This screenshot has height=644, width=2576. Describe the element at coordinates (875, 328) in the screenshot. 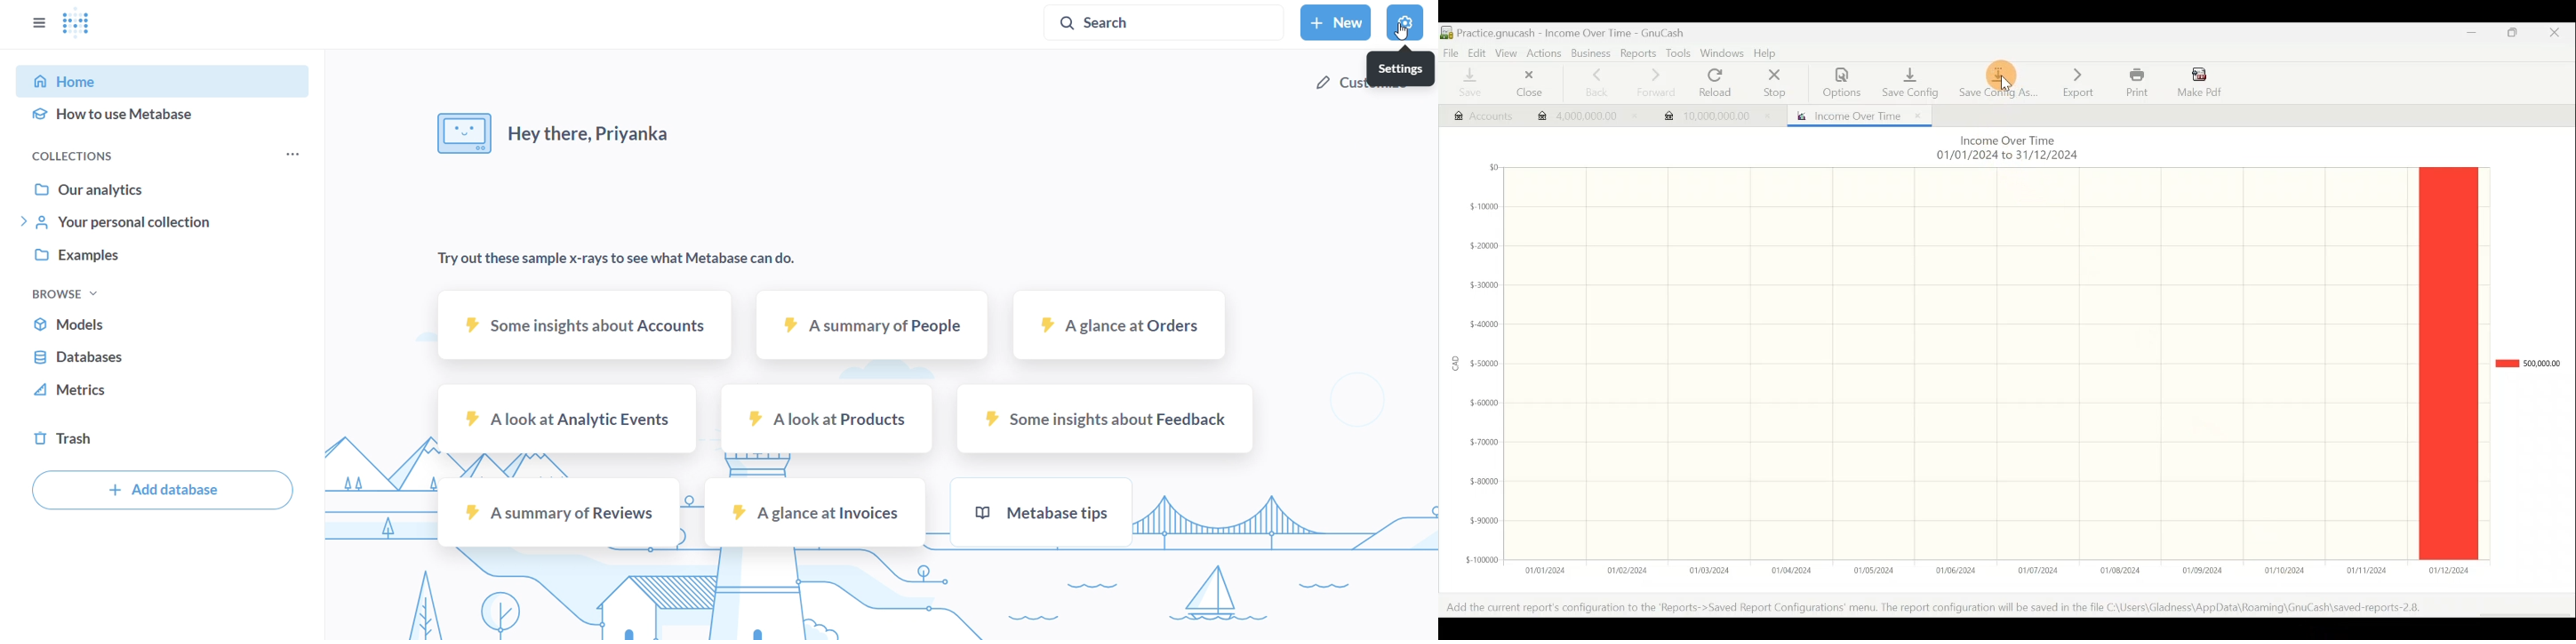

I see `a summary of people` at that location.